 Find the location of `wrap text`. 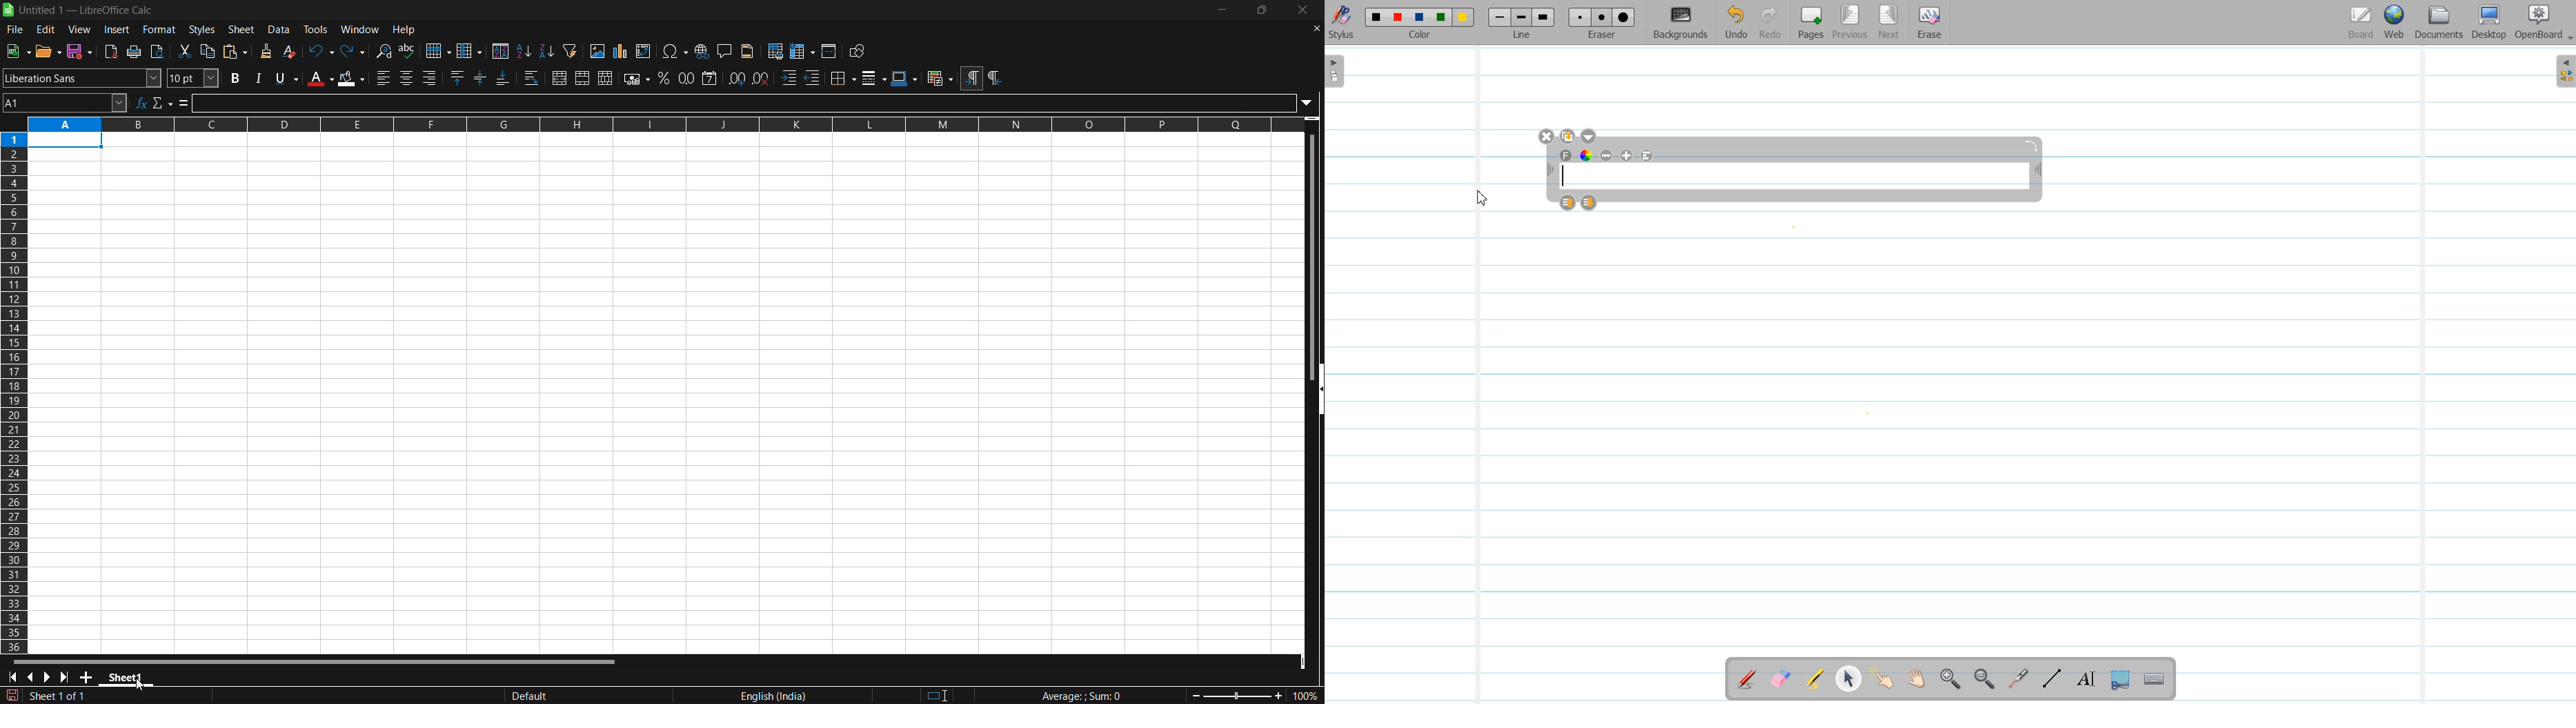

wrap text is located at coordinates (532, 79).